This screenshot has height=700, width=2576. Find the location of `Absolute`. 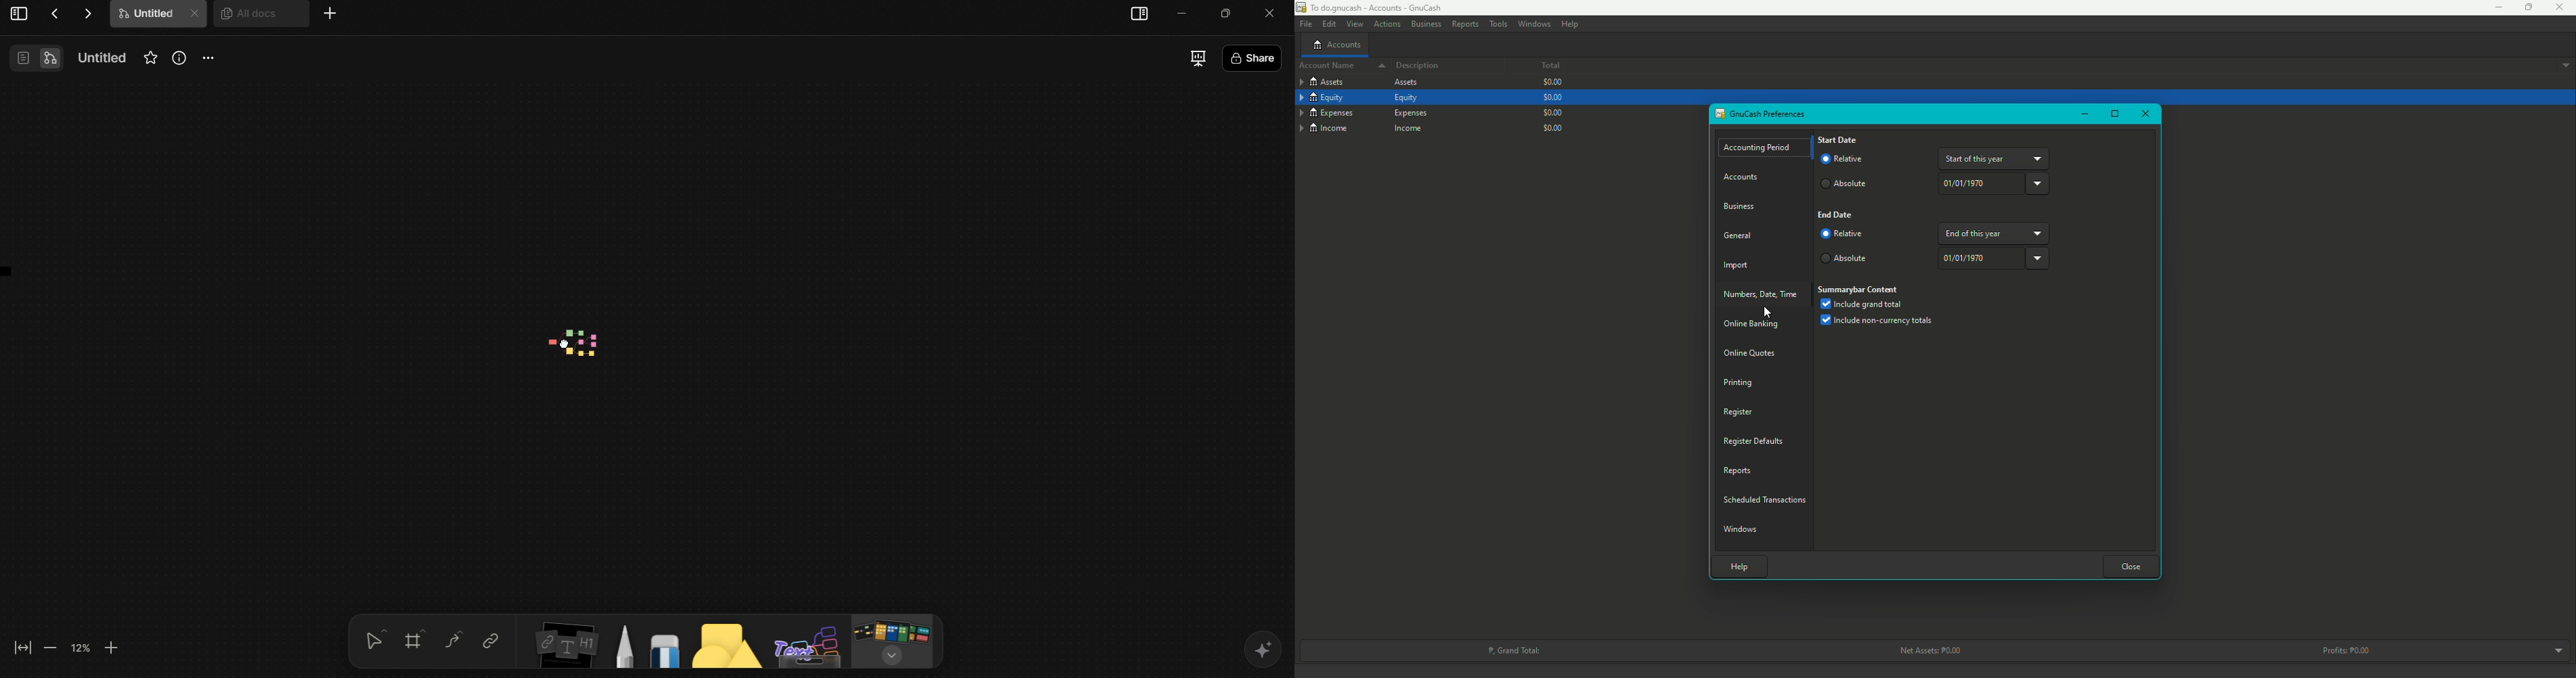

Absolute is located at coordinates (1845, 185).